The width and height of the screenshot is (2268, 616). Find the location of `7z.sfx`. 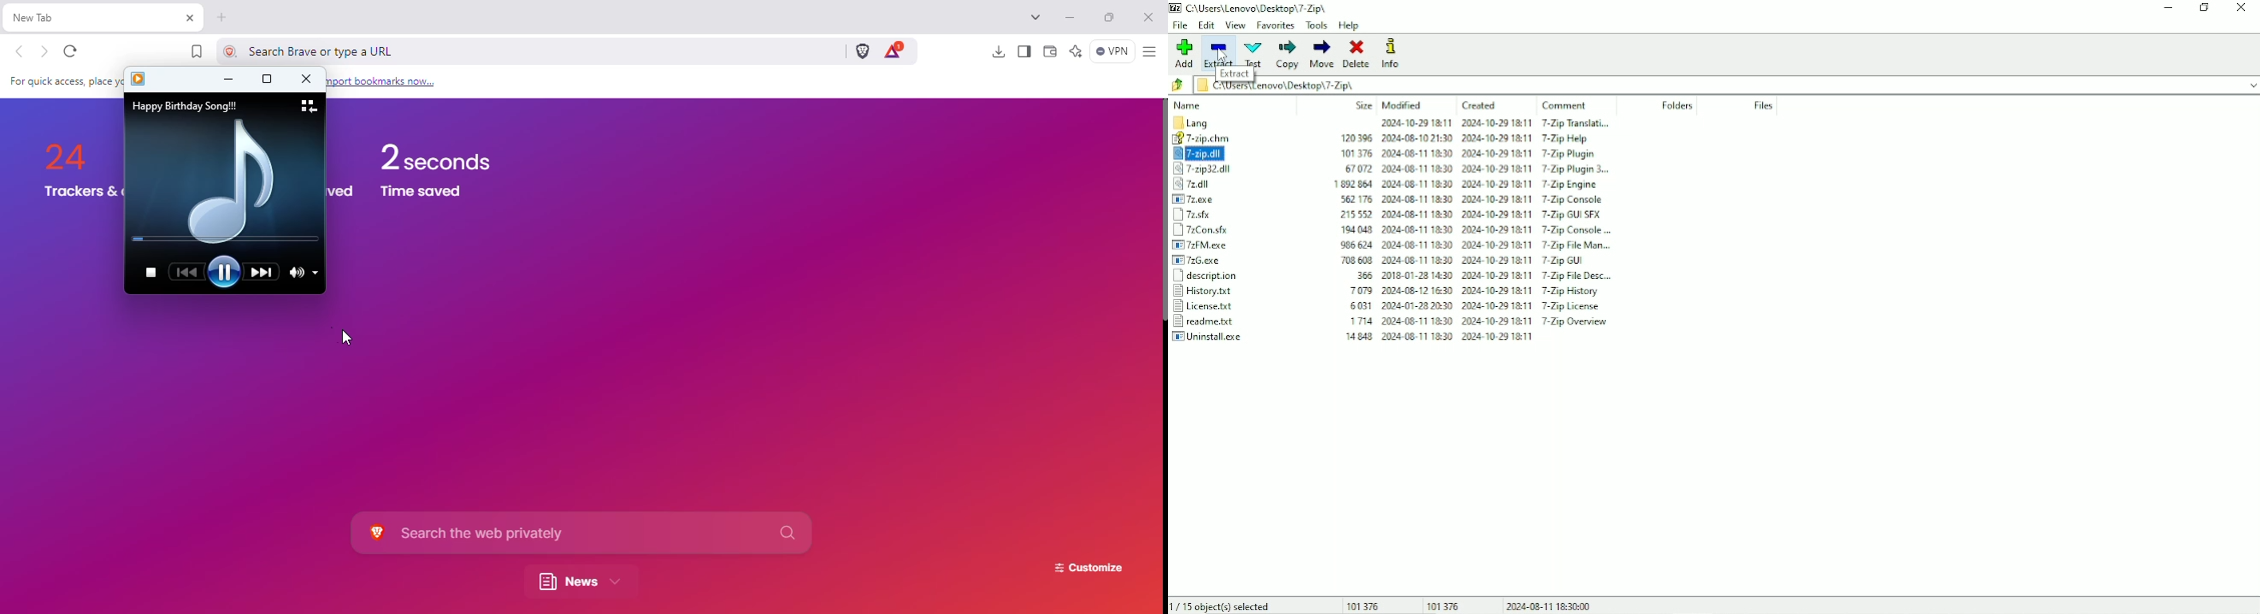

7z.sfx is located at coordinates (1231, 214).